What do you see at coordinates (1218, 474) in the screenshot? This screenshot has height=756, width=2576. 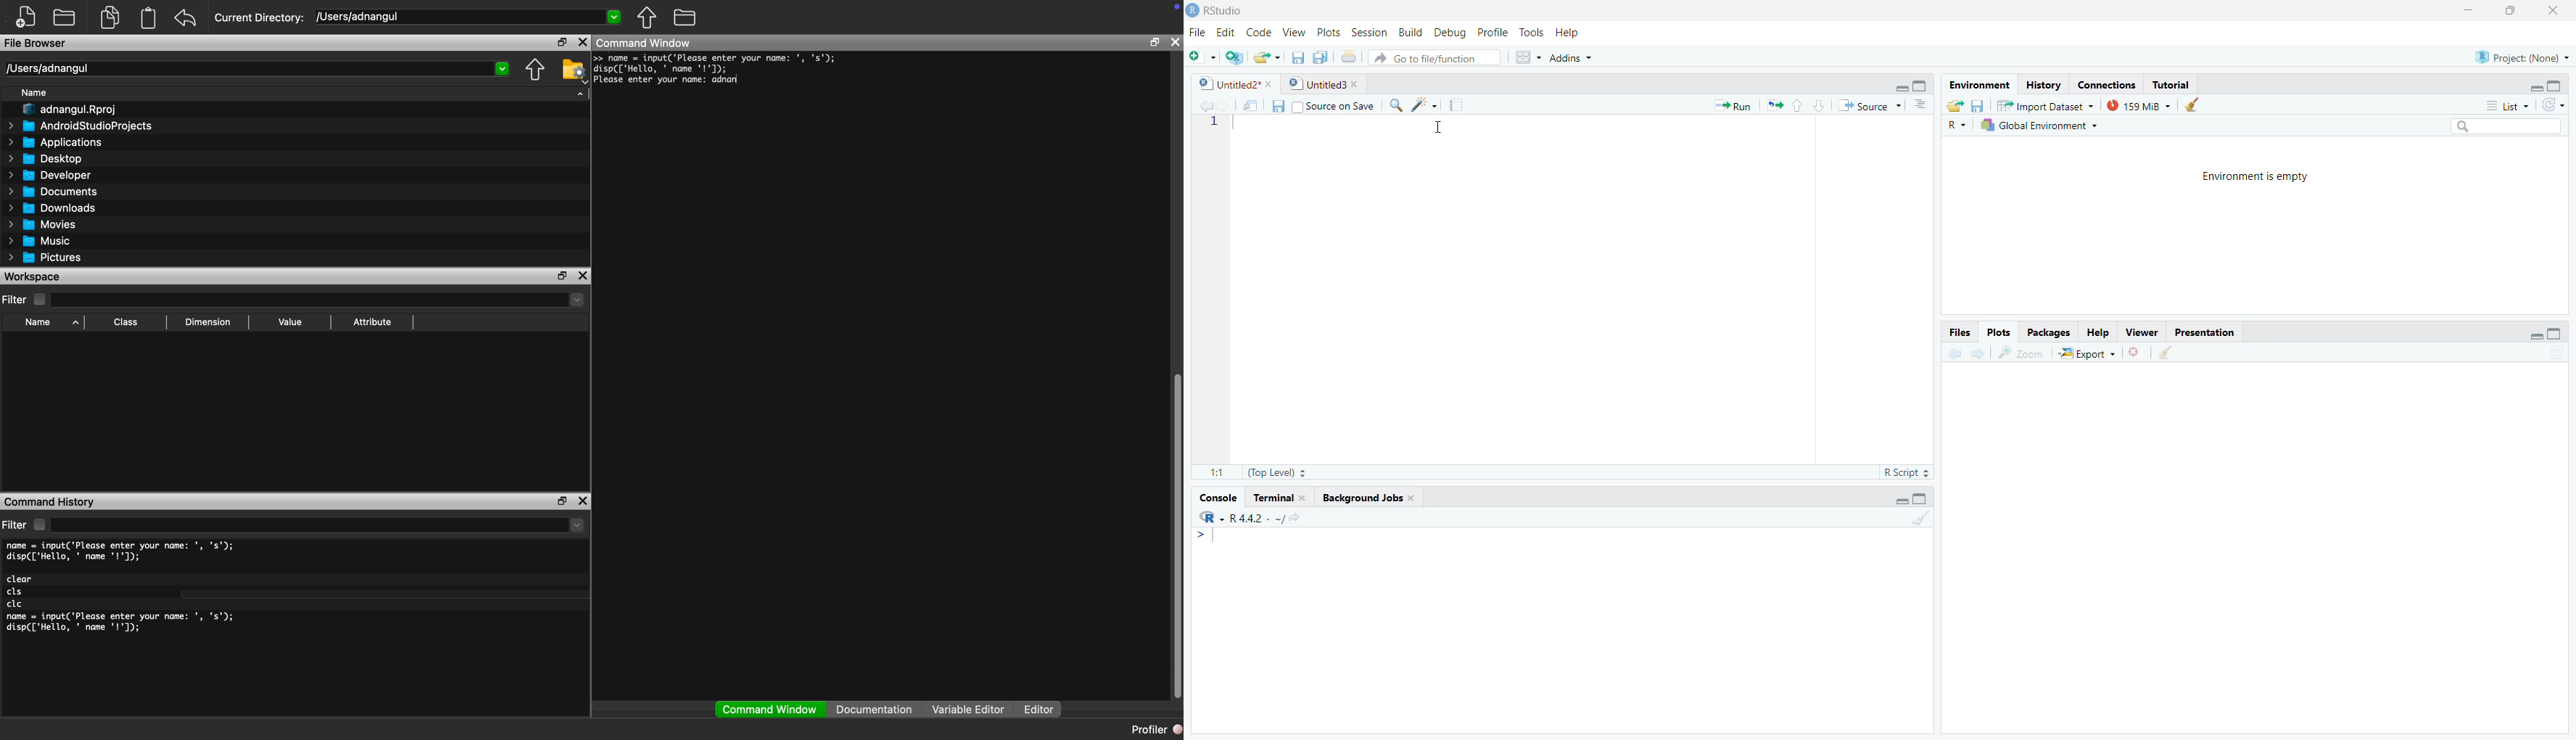 I see `1:1` at bounding box center [1218, 474].